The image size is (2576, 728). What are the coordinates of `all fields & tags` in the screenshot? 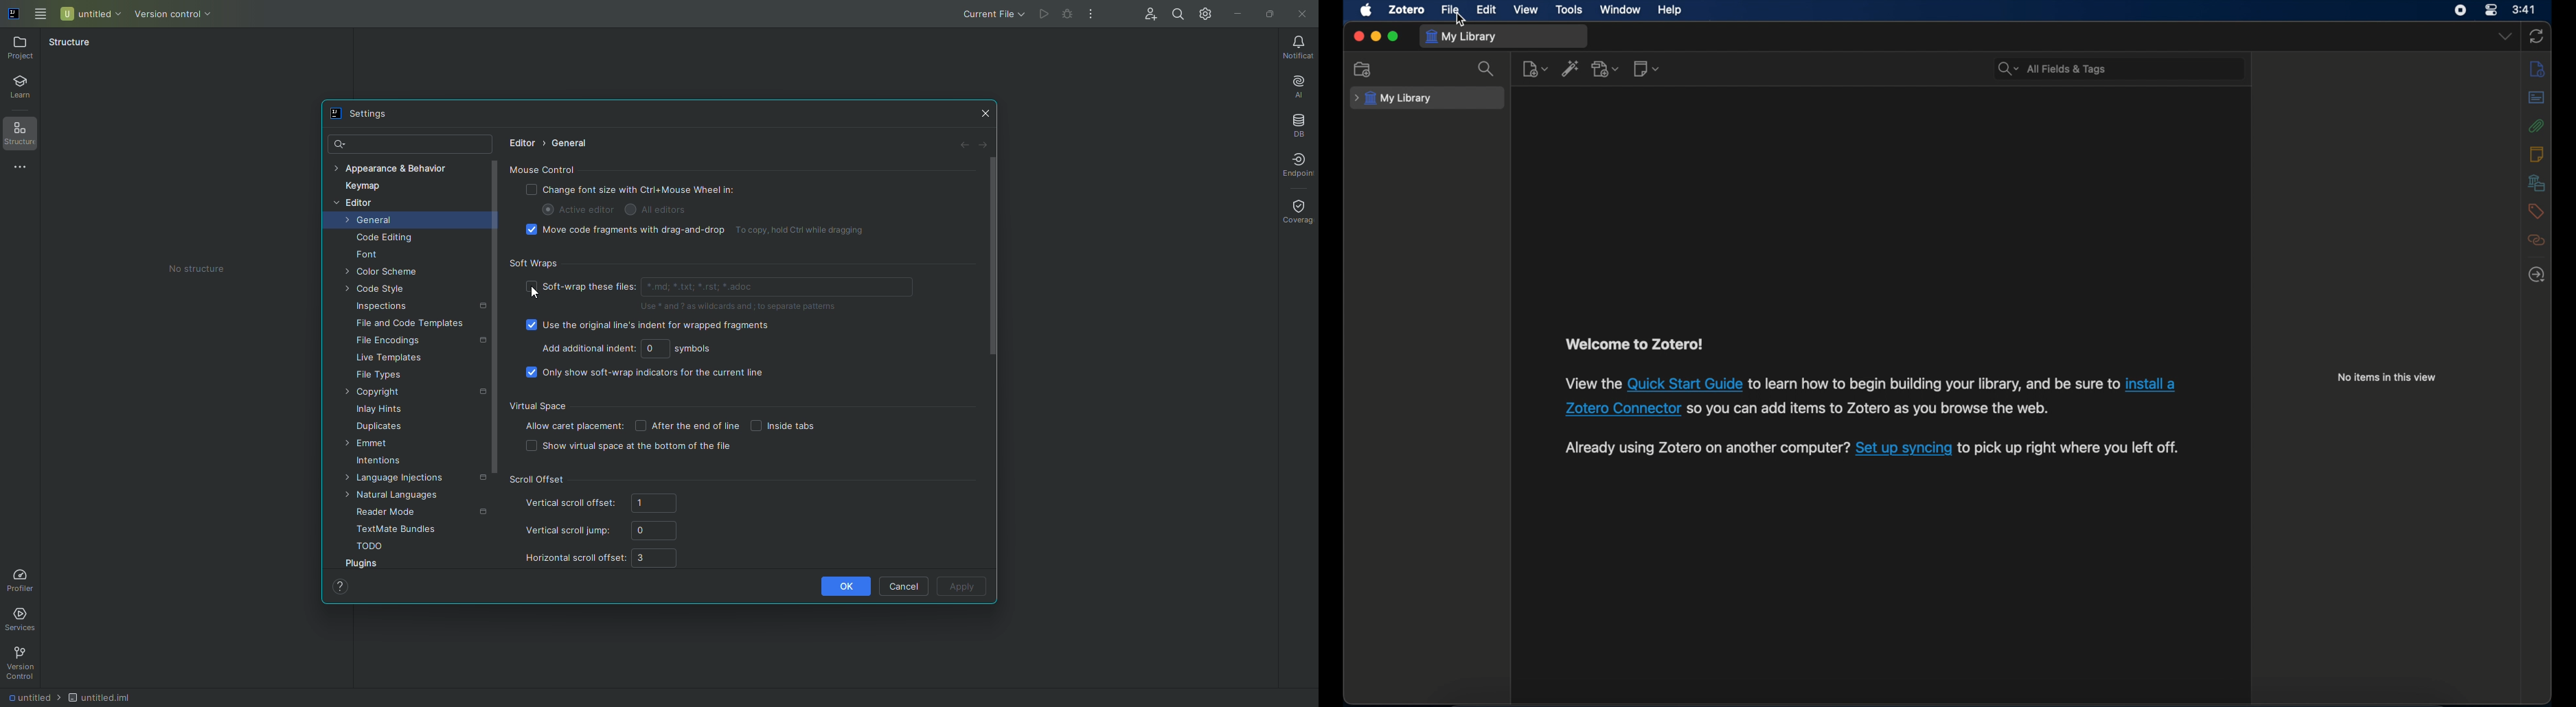 It's located at (2053, 69).